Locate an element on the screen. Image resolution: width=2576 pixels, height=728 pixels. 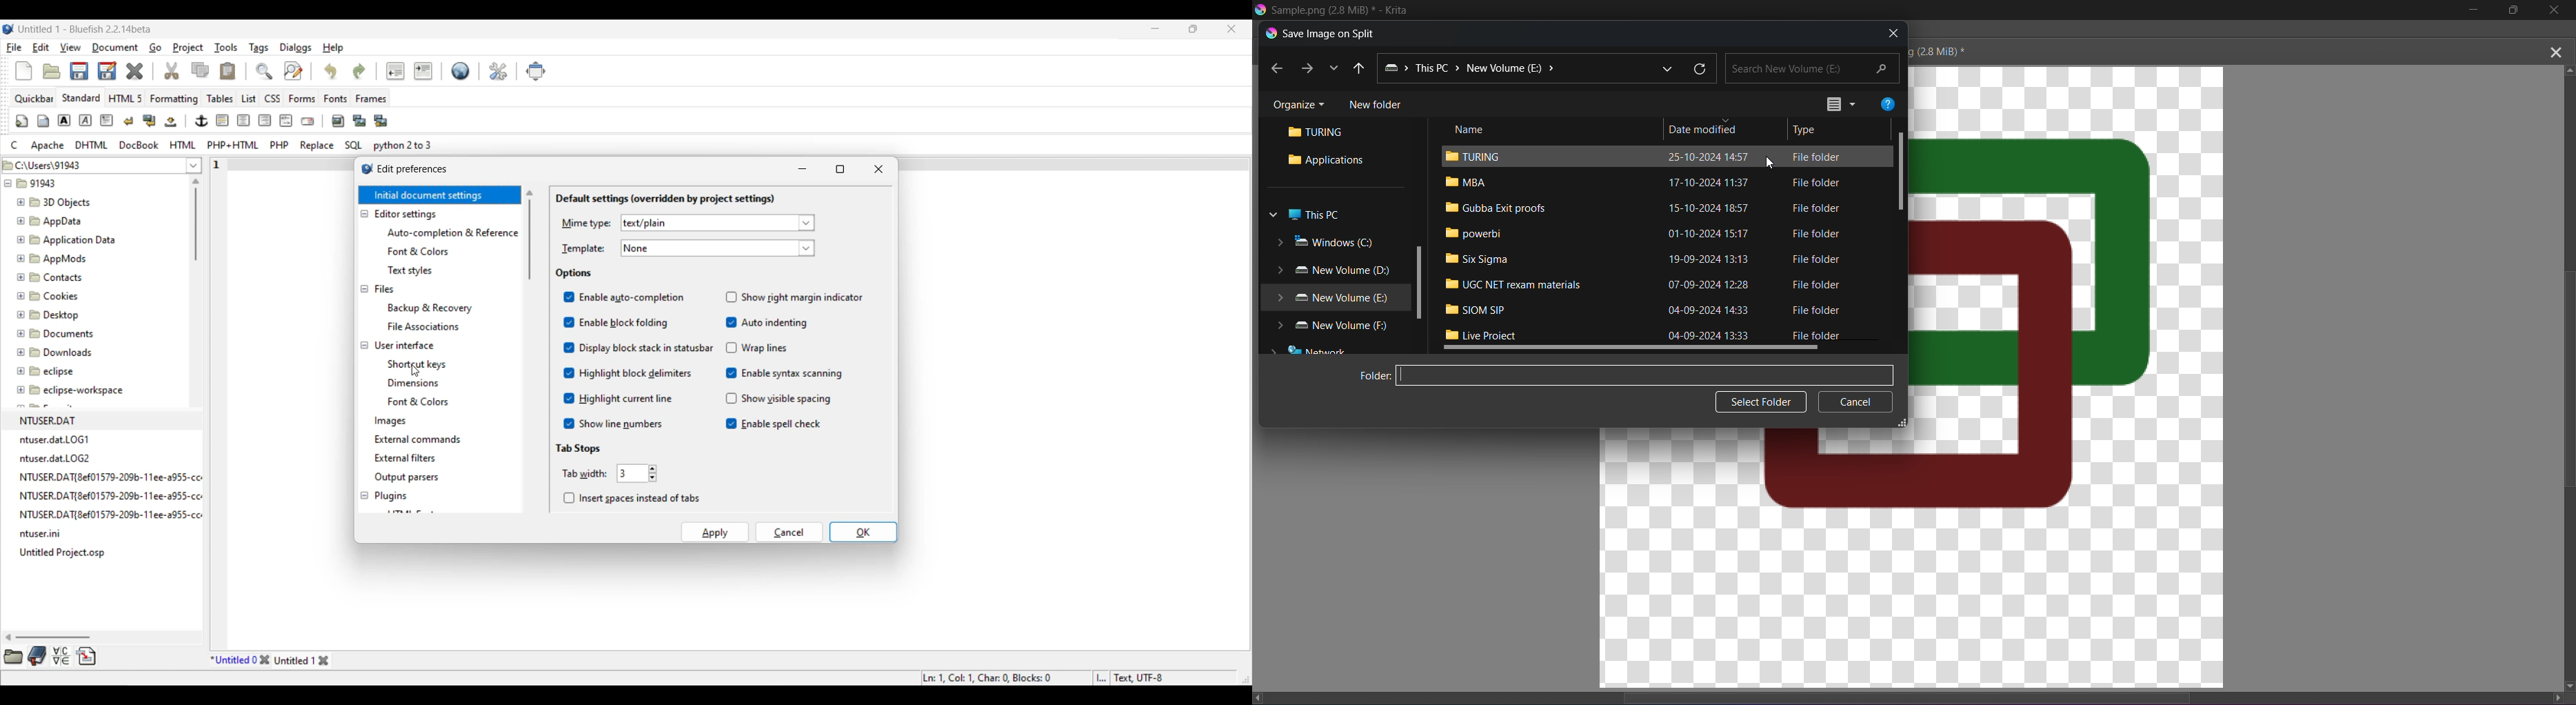
More tool options is located at coordinates (50, 656).